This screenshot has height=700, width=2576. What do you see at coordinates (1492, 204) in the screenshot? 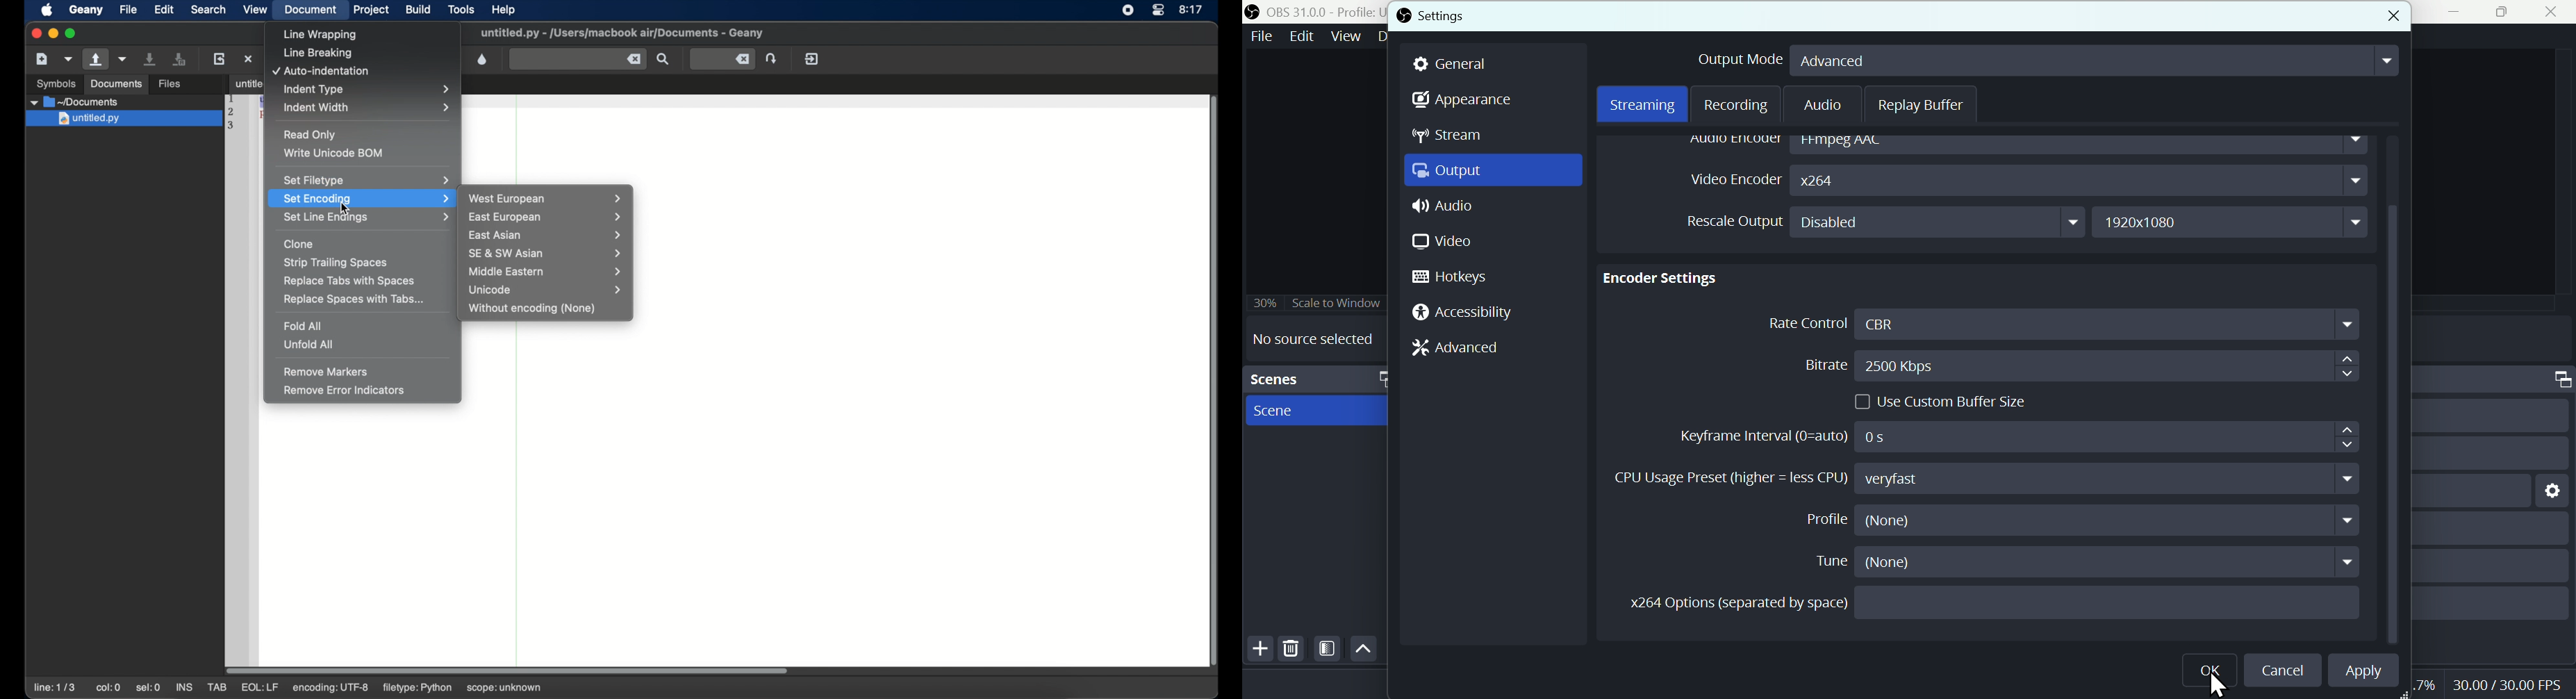
I see `Audio` at bounding box center [1492, 204].